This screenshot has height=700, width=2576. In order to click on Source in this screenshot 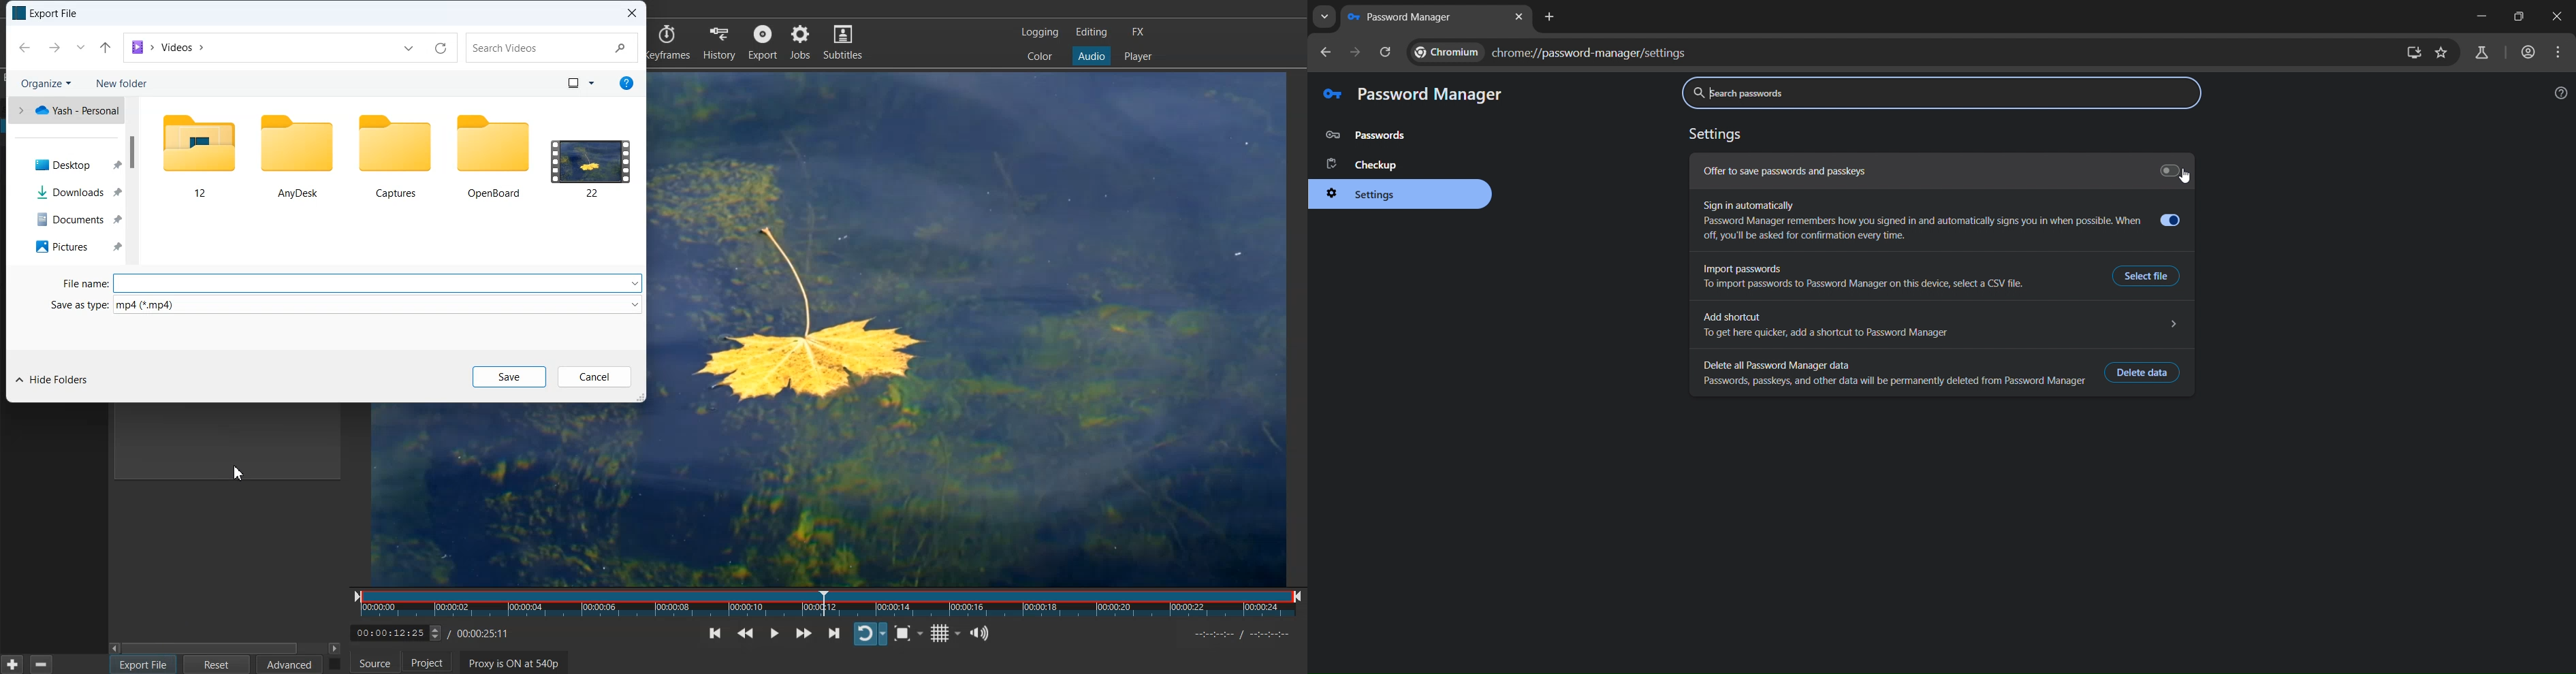, I will do `click(374, 664)`.